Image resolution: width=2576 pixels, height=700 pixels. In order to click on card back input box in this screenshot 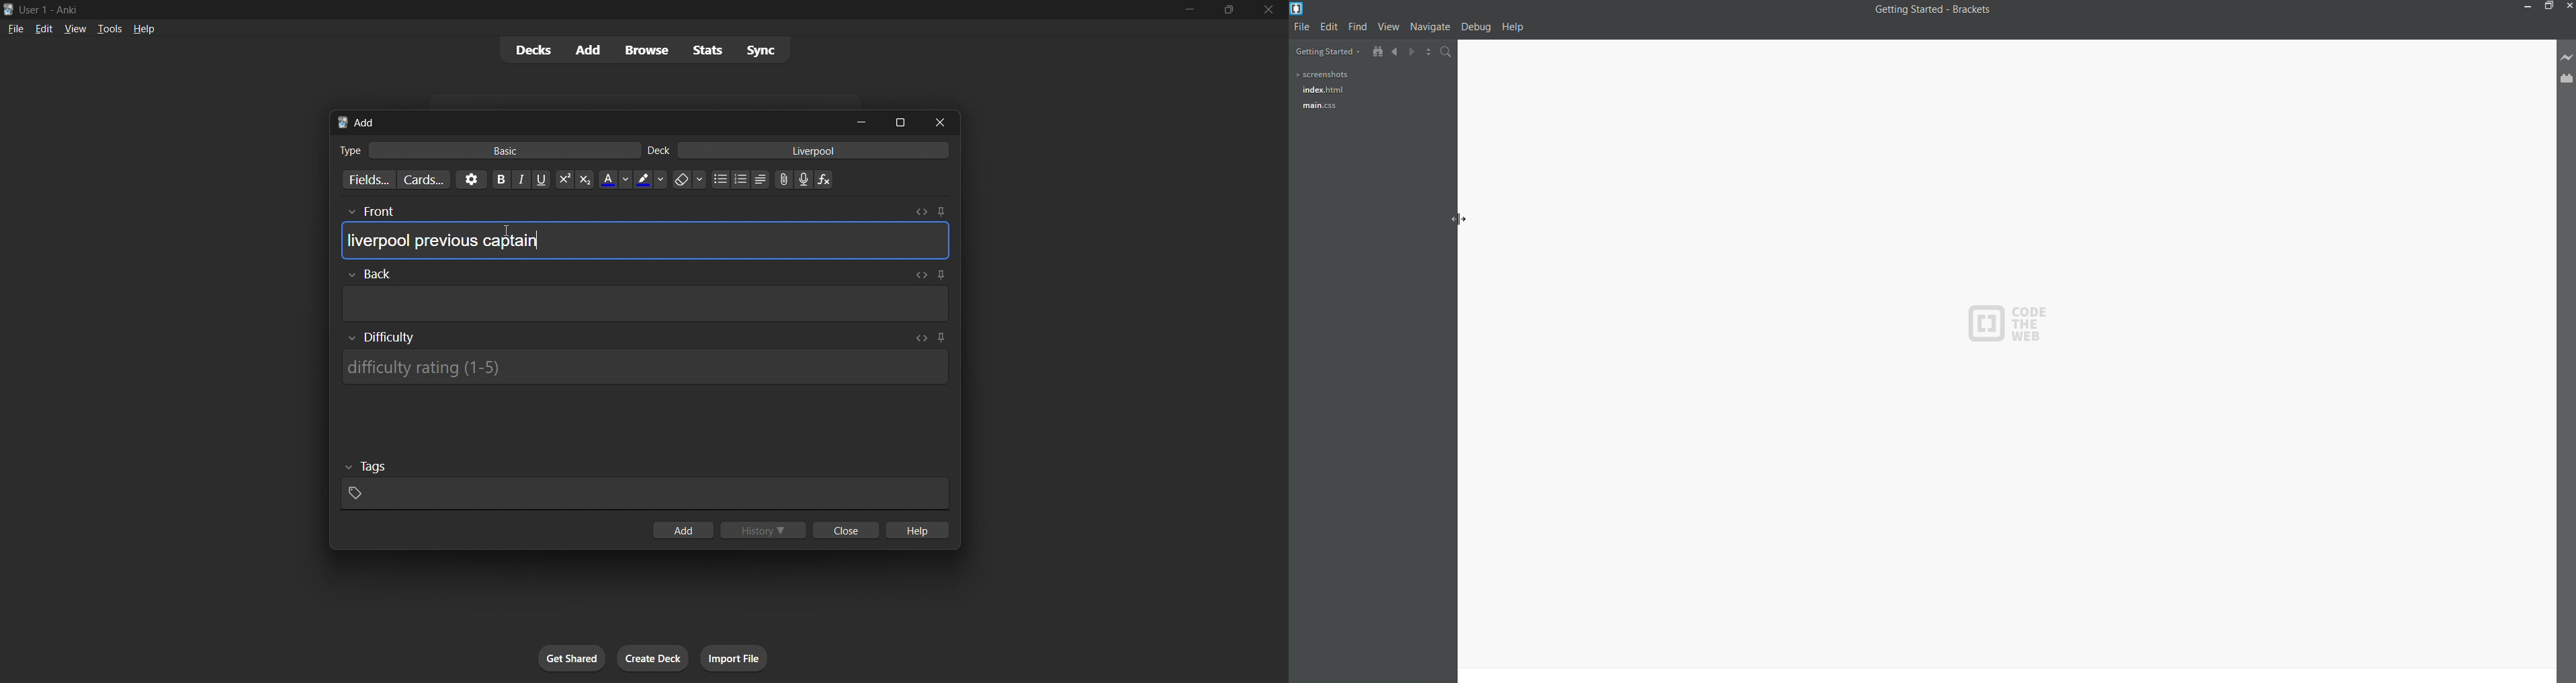, I will do `click(646, 295)`.